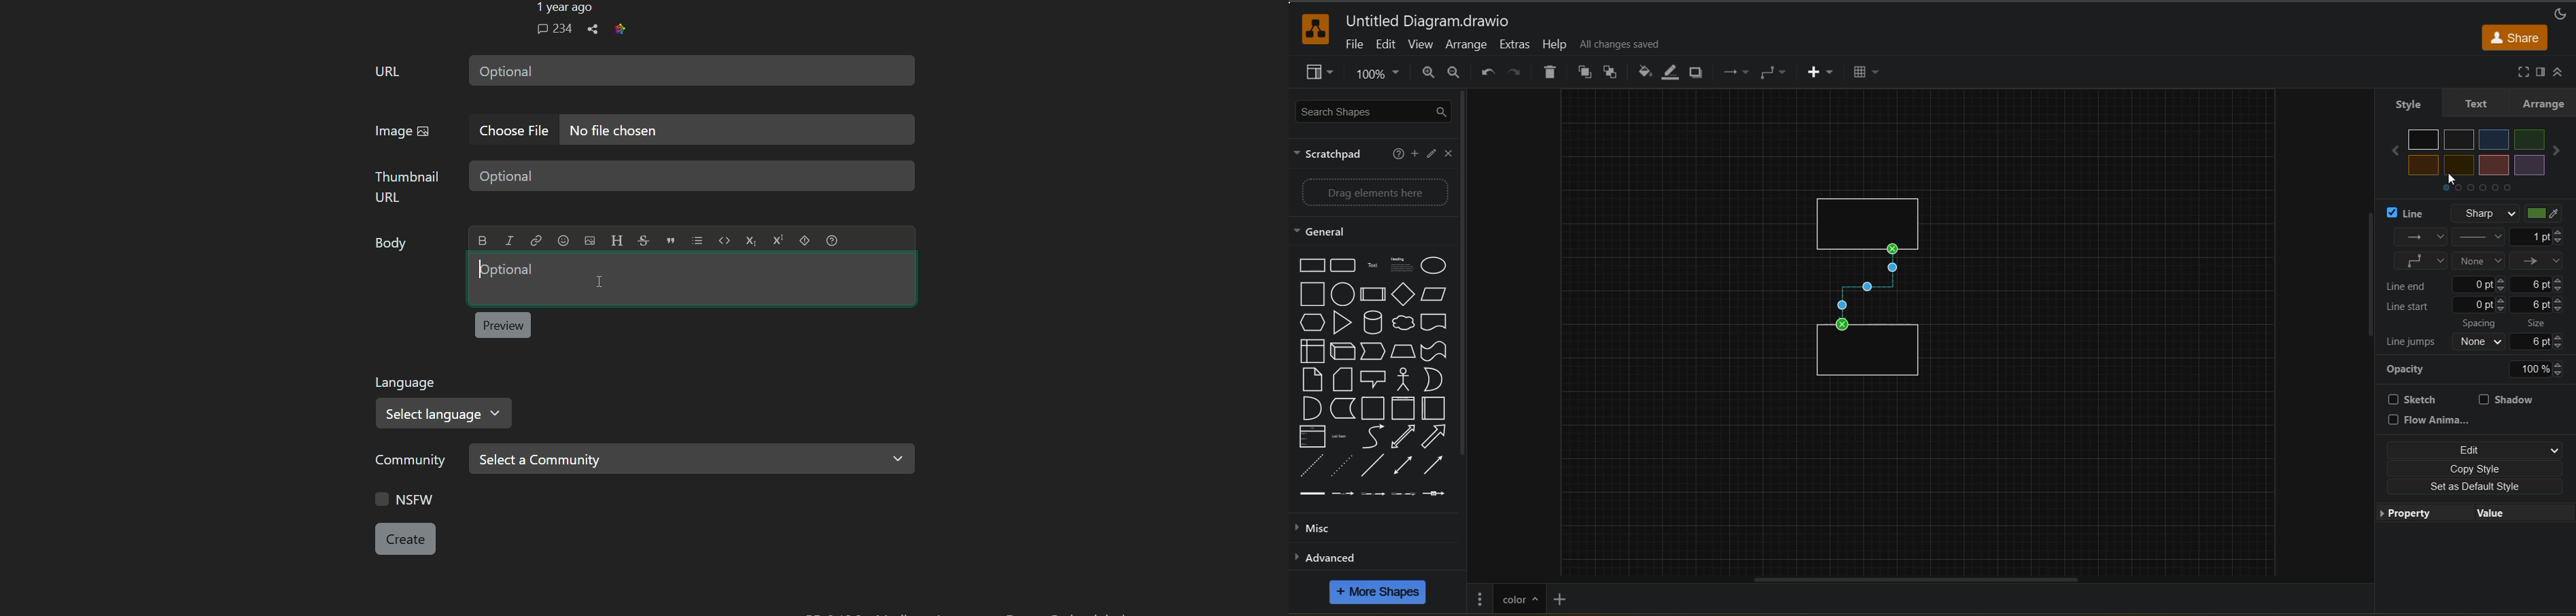 Image resolution: width=2576 pixels, height=616 pixels. I want to click on Tape, so click(1435, 352).